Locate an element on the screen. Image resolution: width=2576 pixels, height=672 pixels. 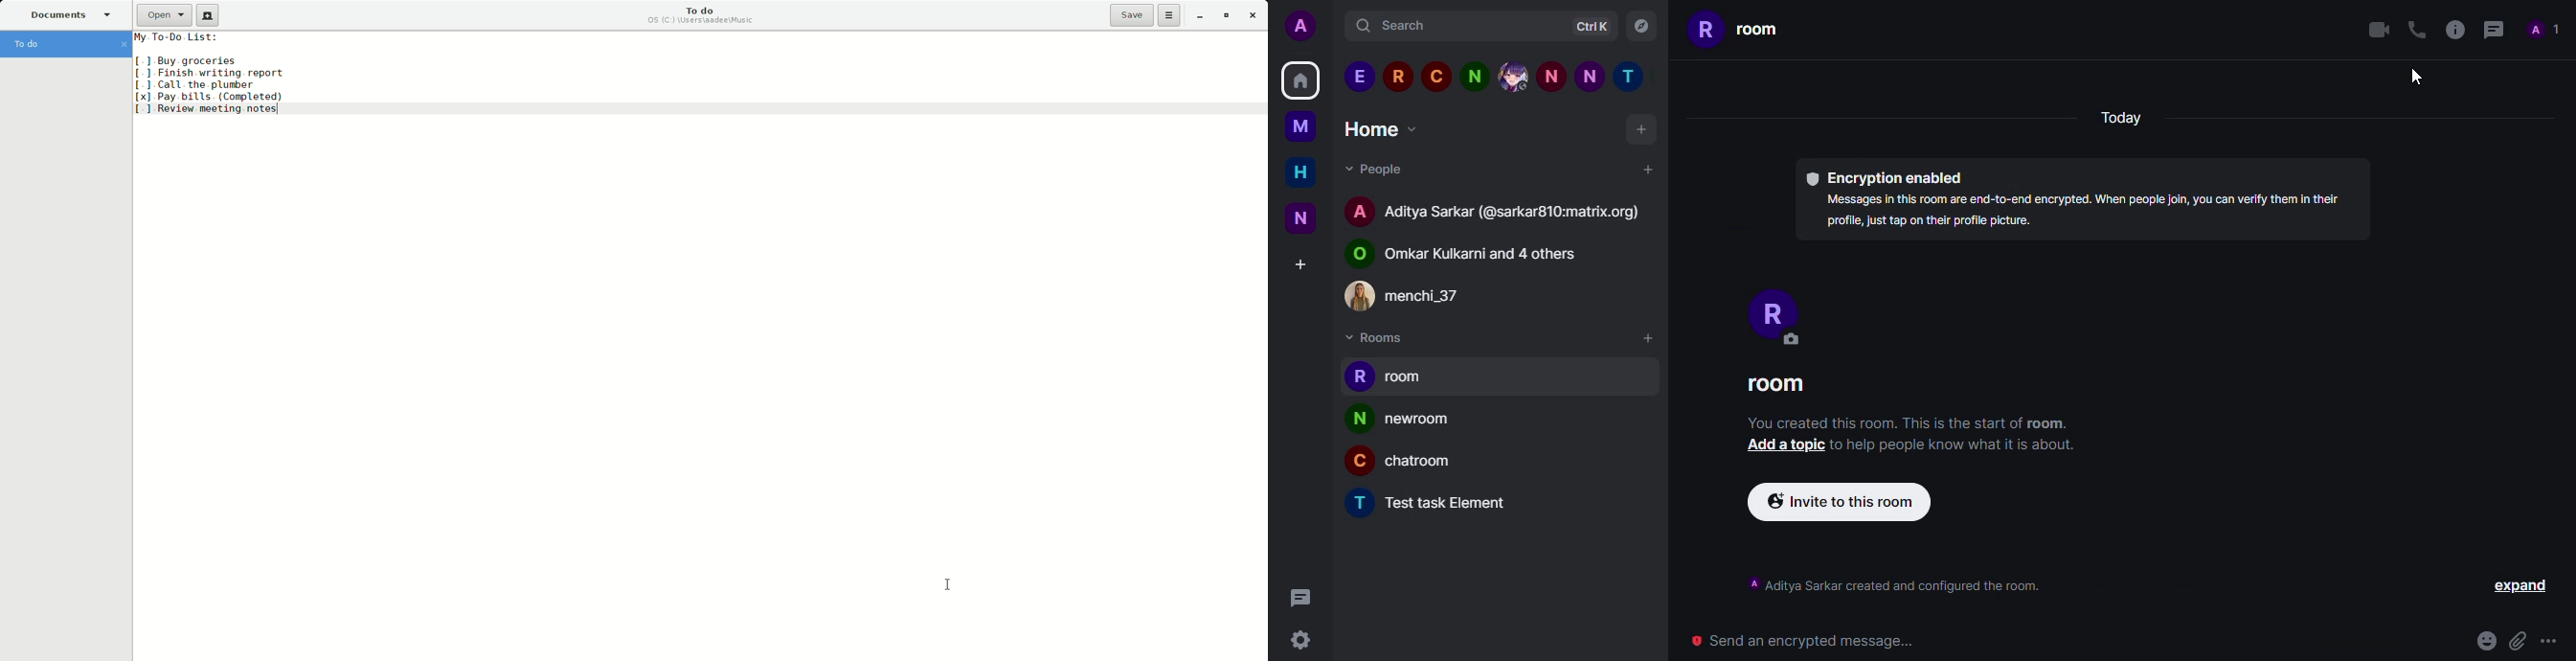
room is located at coordinates (1426, 466).